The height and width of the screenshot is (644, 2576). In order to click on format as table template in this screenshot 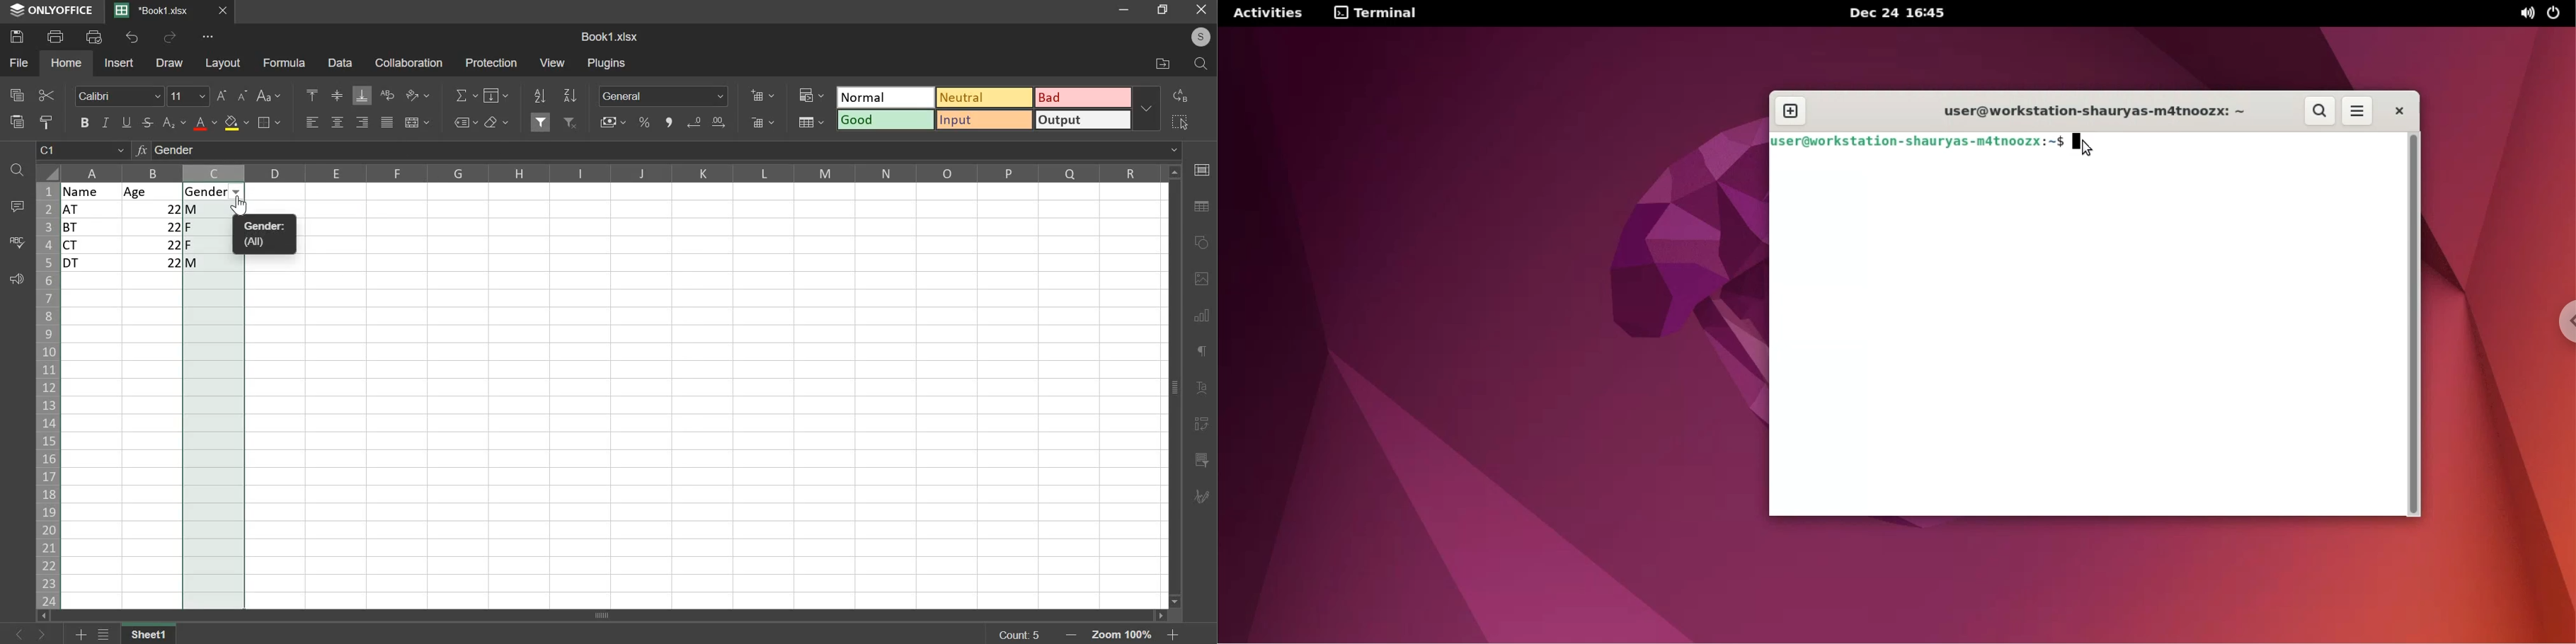, I will do `click(811, 122)`.